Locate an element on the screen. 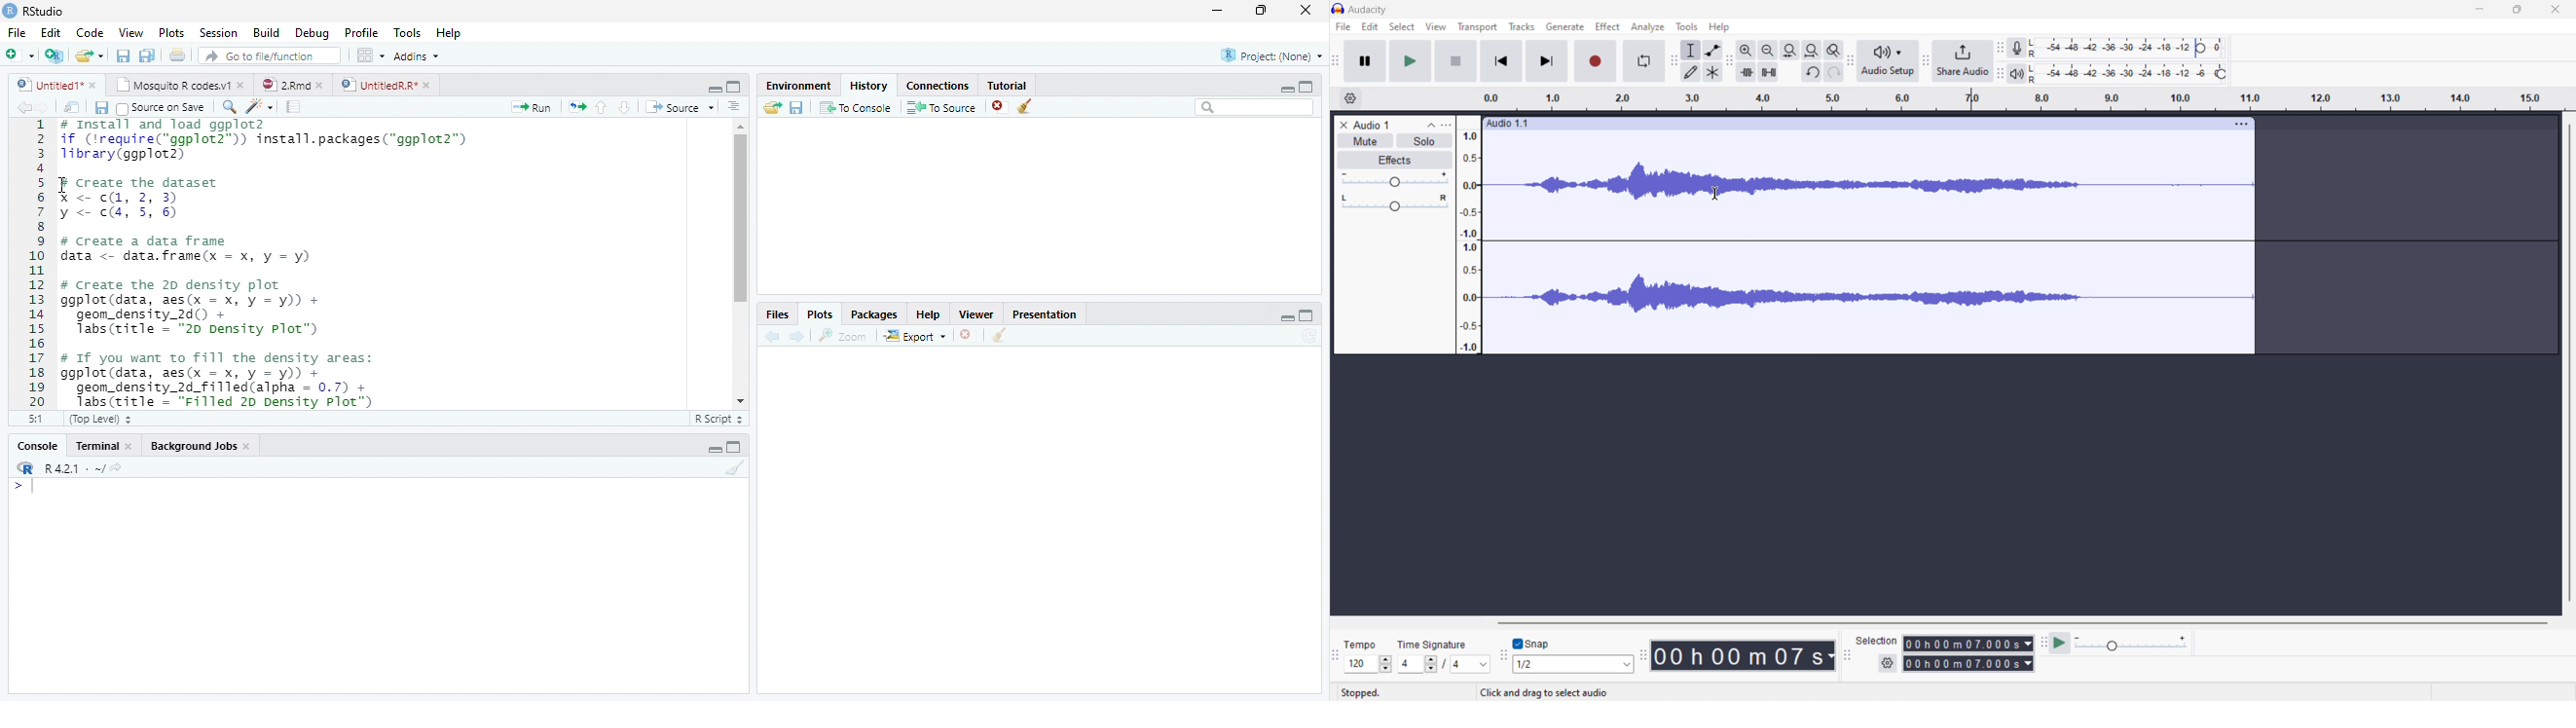 This screenshot has height=728, width=2576. maximize is located at coordinates (1306, 86).